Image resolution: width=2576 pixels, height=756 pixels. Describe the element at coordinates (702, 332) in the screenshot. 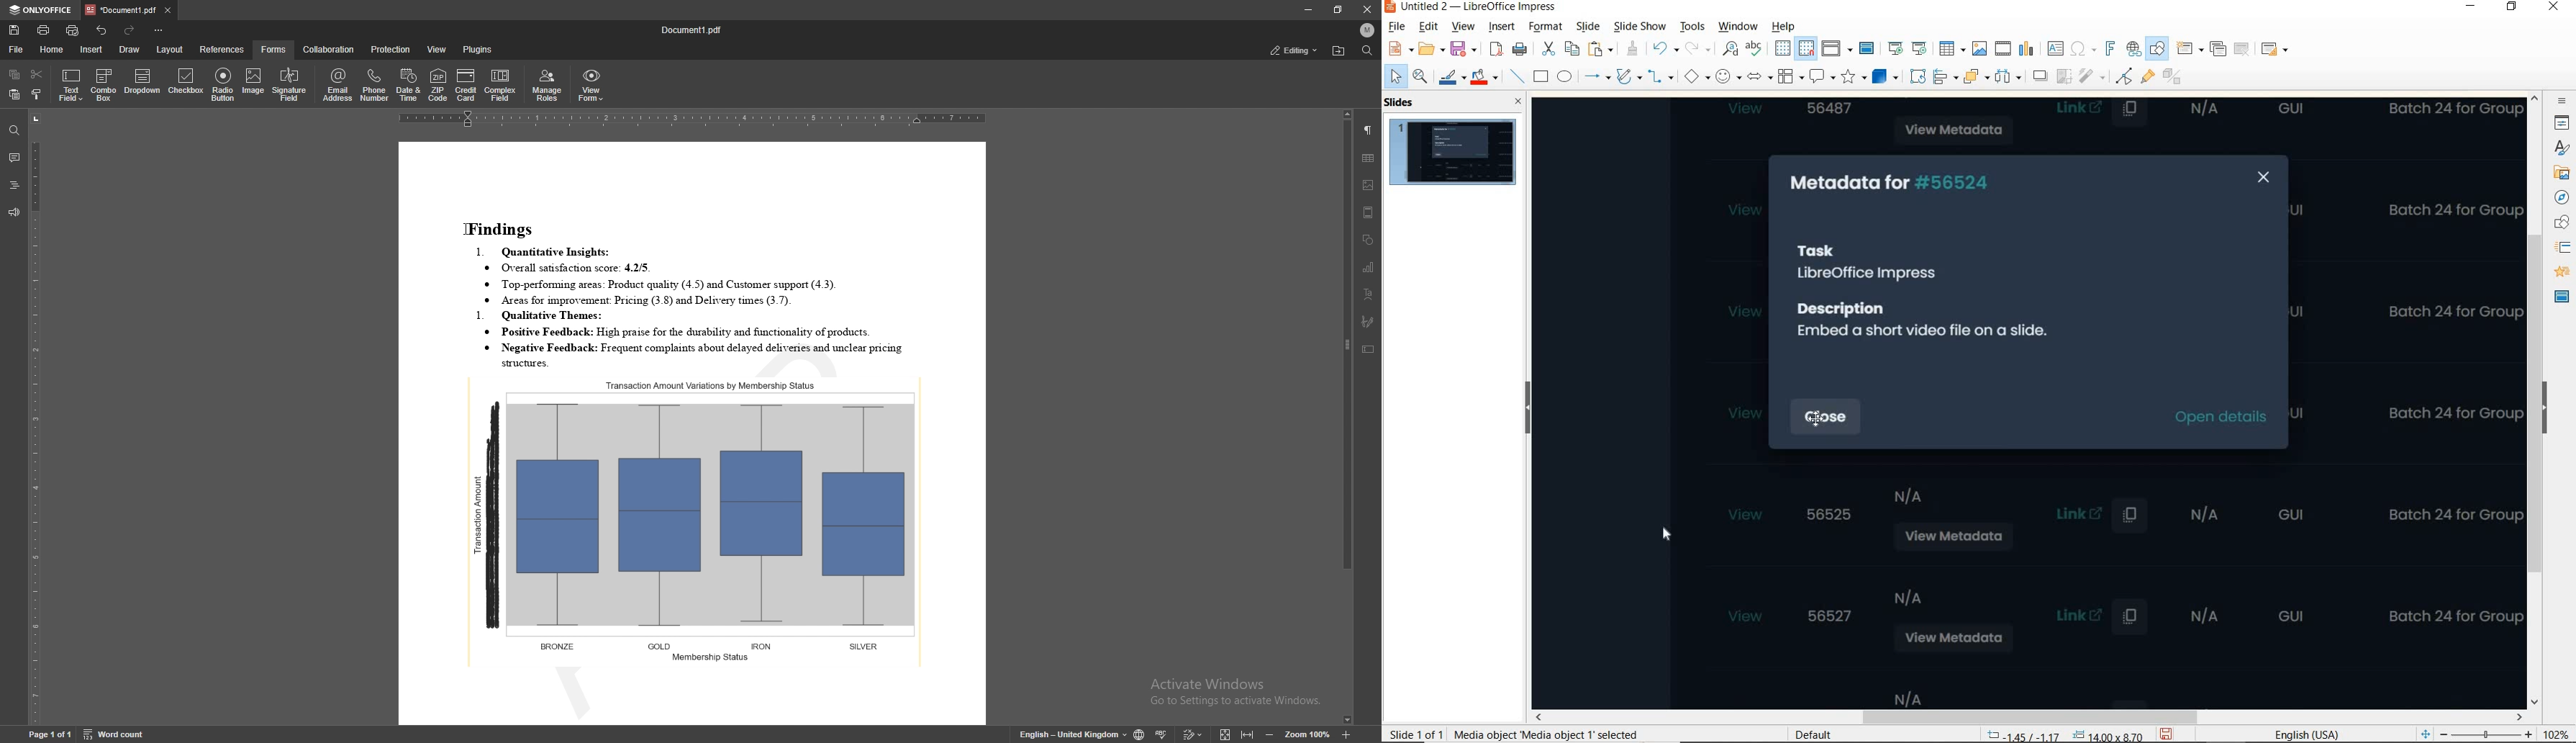

I see `* Positive Feedback: High praise for the durability and functionality of products.` at that location.